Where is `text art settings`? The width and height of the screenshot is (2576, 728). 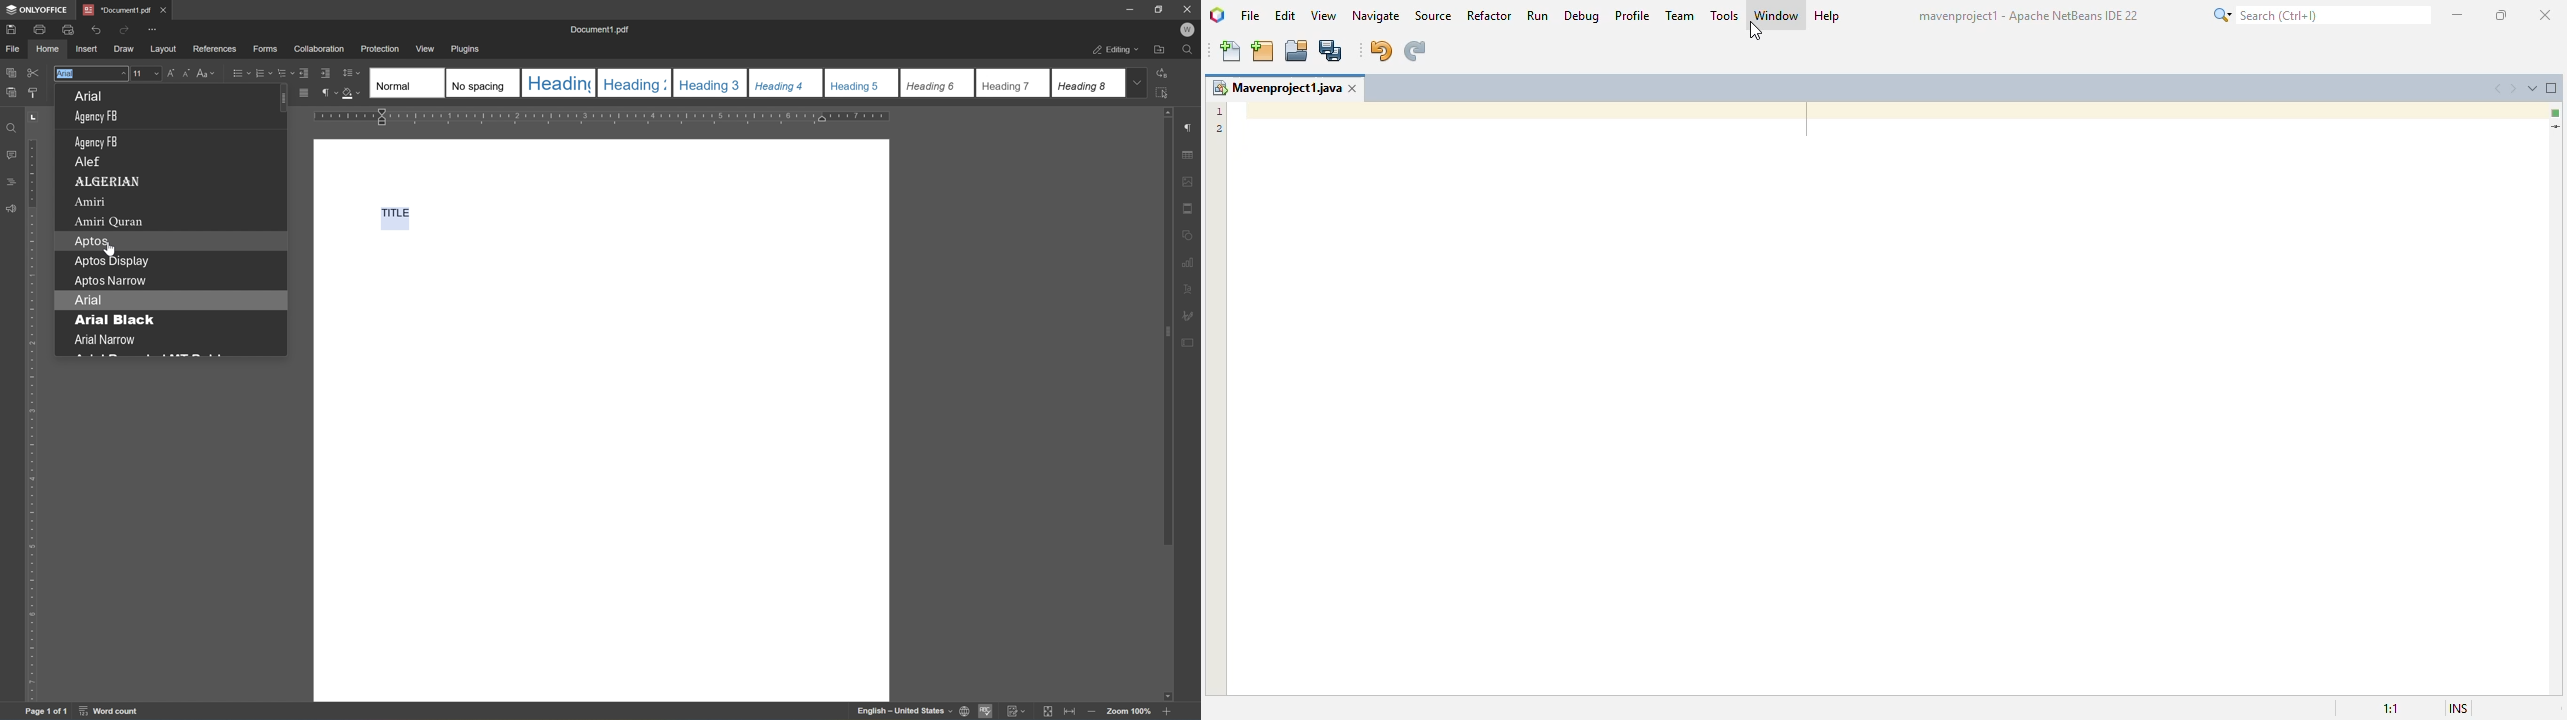 text art settings is located at coordinates (1192, 287).